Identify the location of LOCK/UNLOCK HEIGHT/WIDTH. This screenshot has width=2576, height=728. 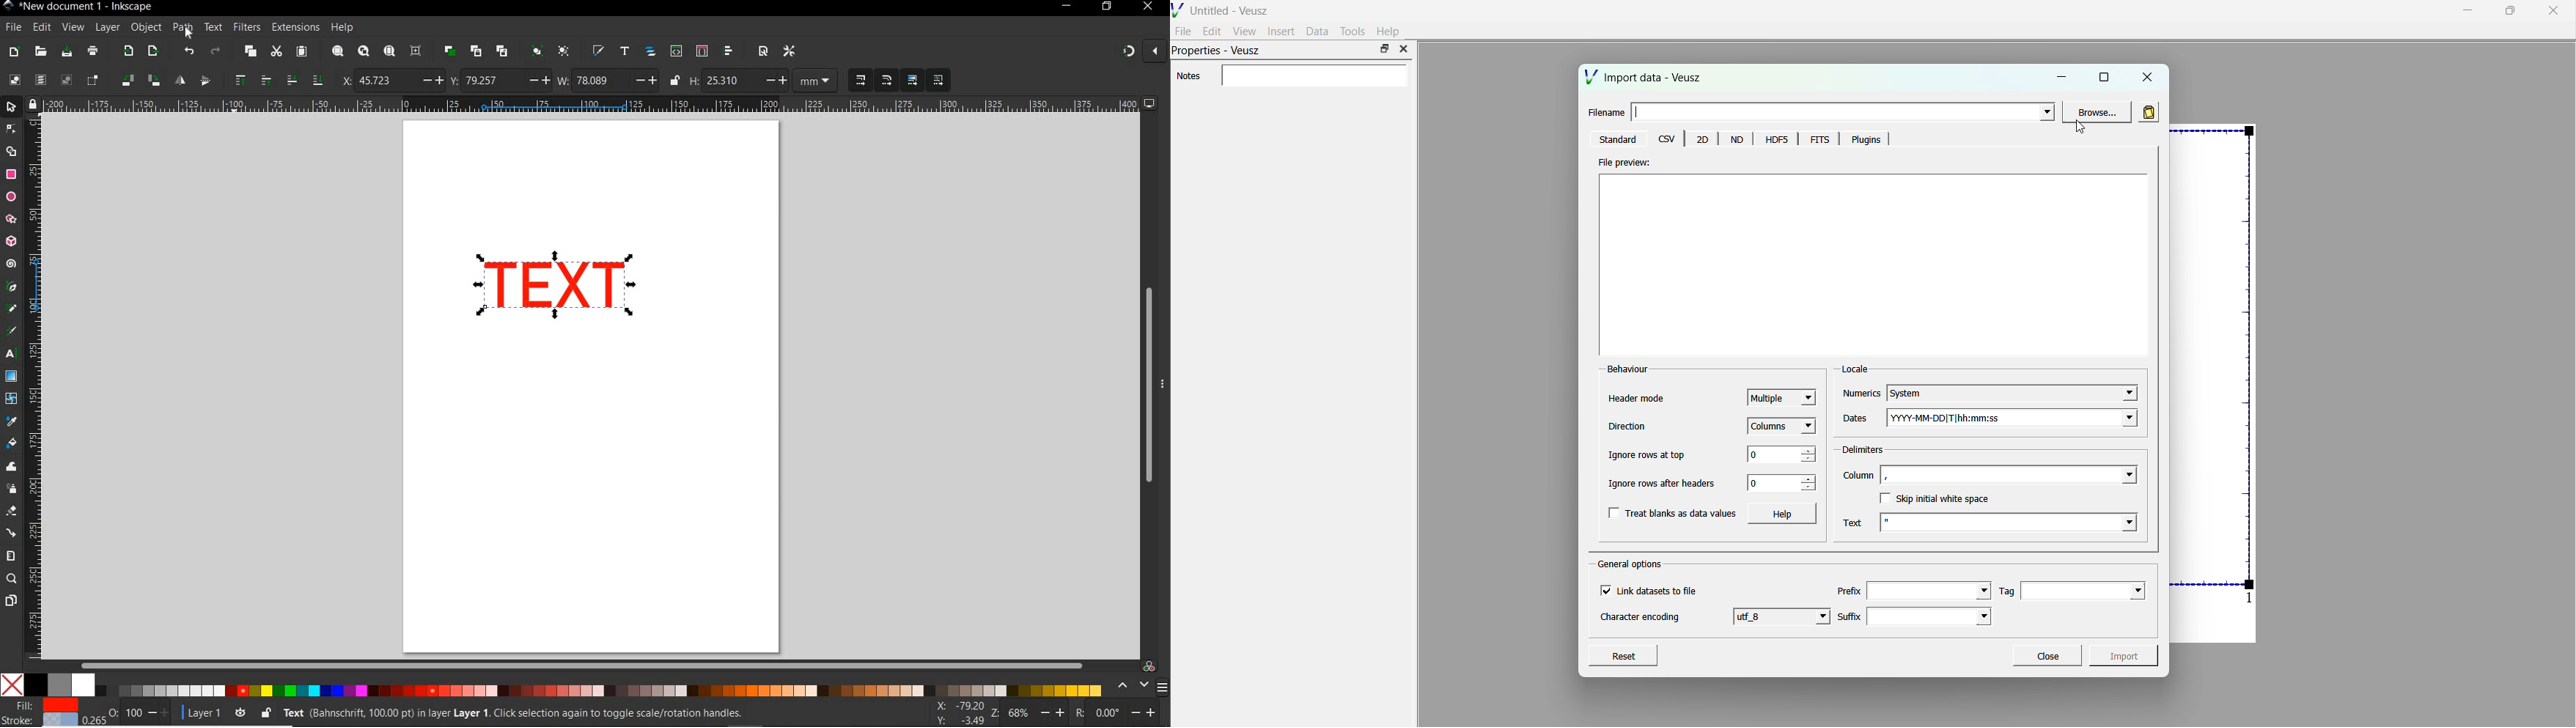
(676, 81).